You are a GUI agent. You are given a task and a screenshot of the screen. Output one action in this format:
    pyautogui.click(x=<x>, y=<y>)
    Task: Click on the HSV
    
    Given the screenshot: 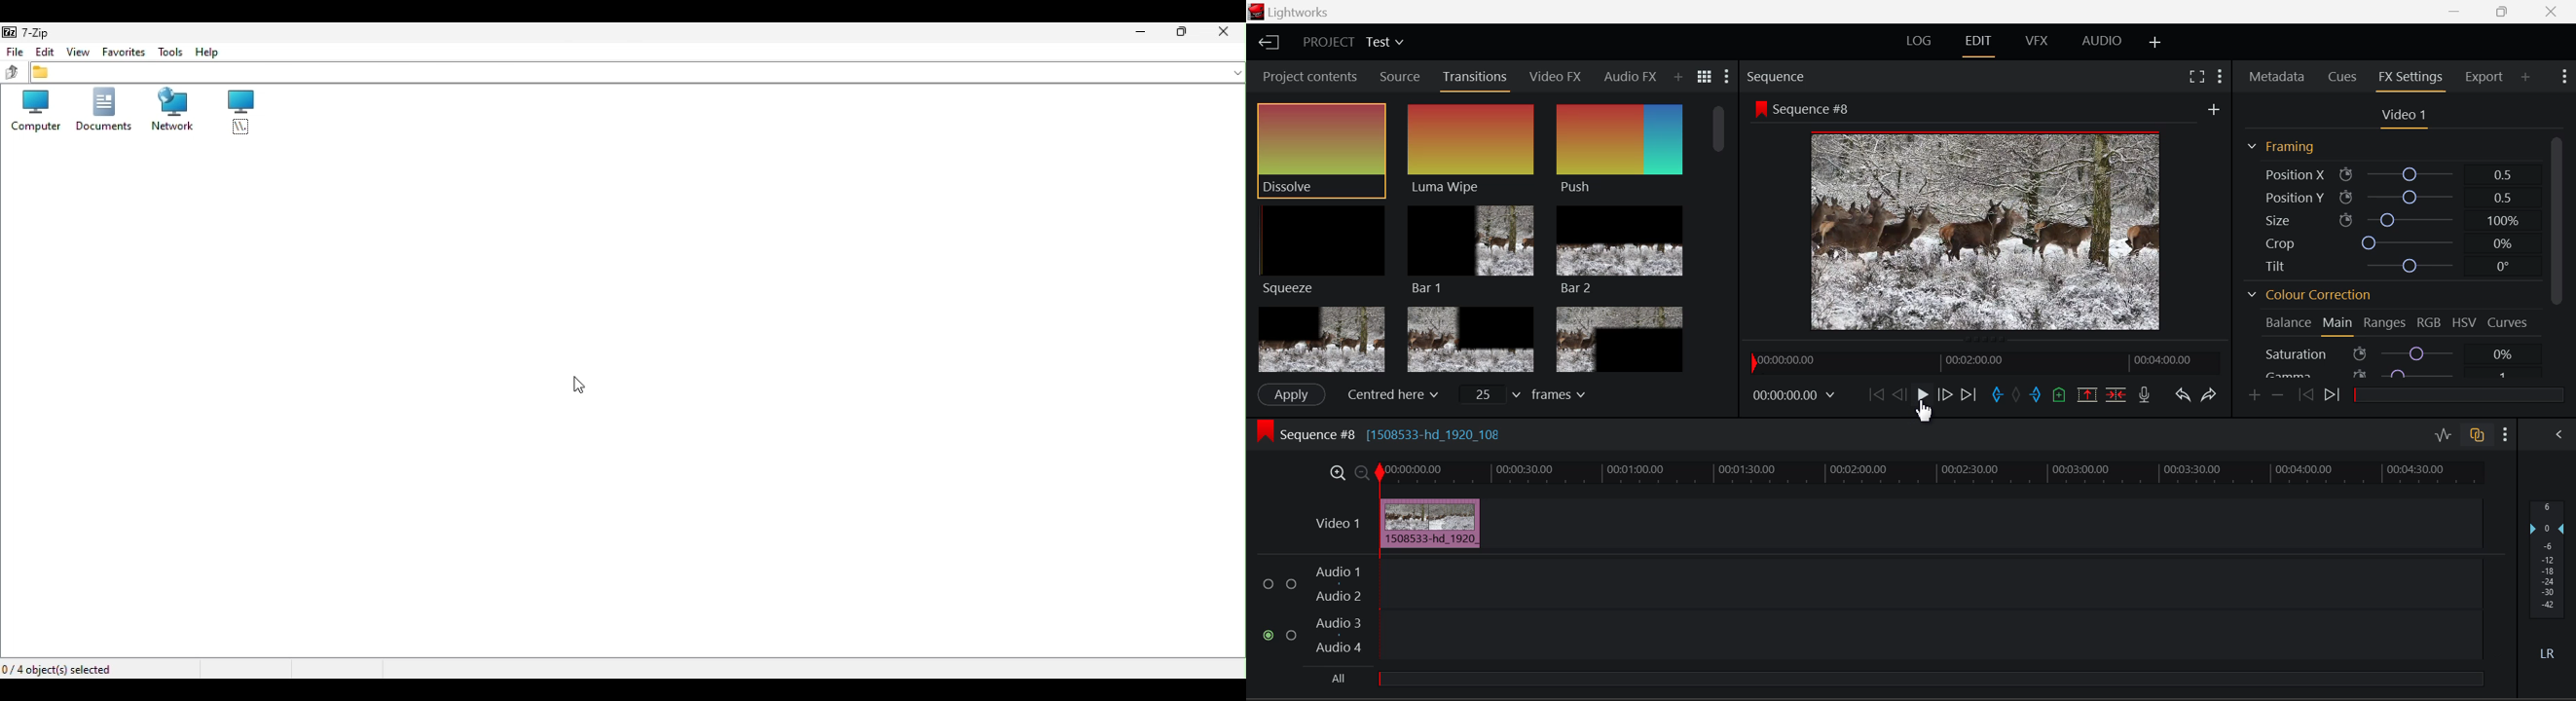 What is the action you would take?
    pyautogui.click(x=2463, y=324)
    